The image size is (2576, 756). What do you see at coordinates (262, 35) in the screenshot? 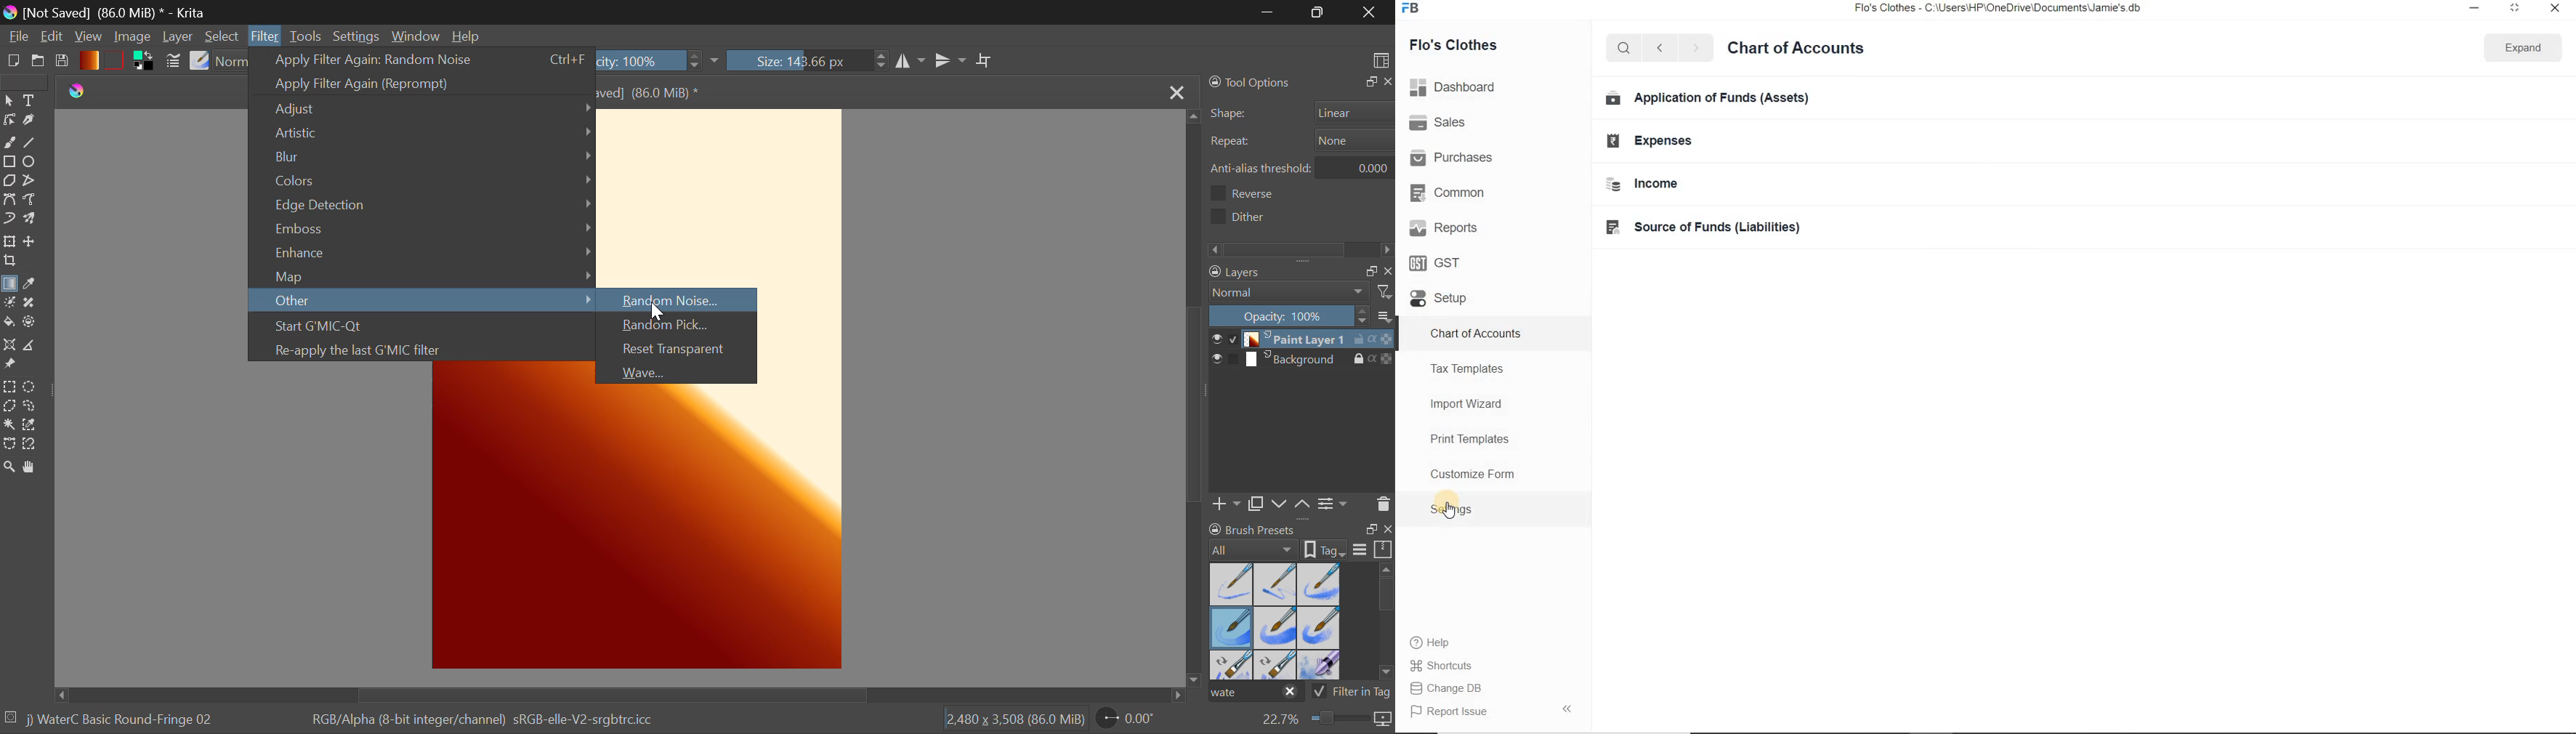
I see `Filter Menu Open` at bounding box center [262, 35].